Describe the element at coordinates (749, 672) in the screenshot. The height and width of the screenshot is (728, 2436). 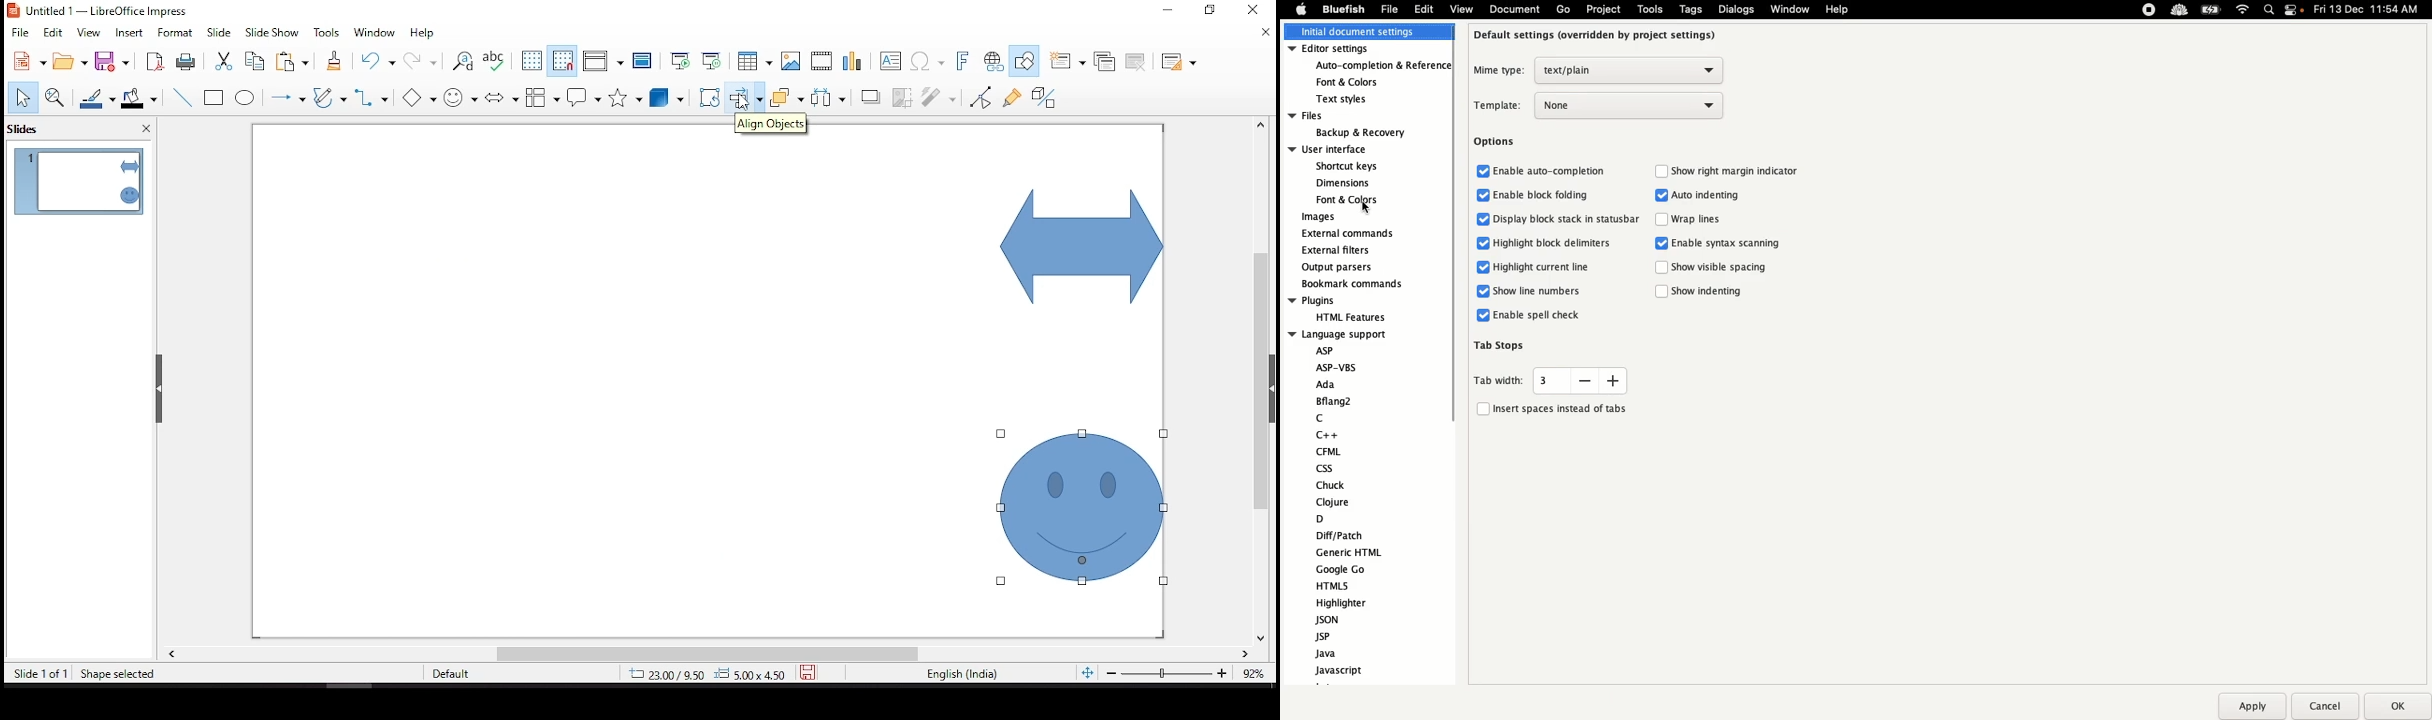
I see `0.00x0.00` at that location.